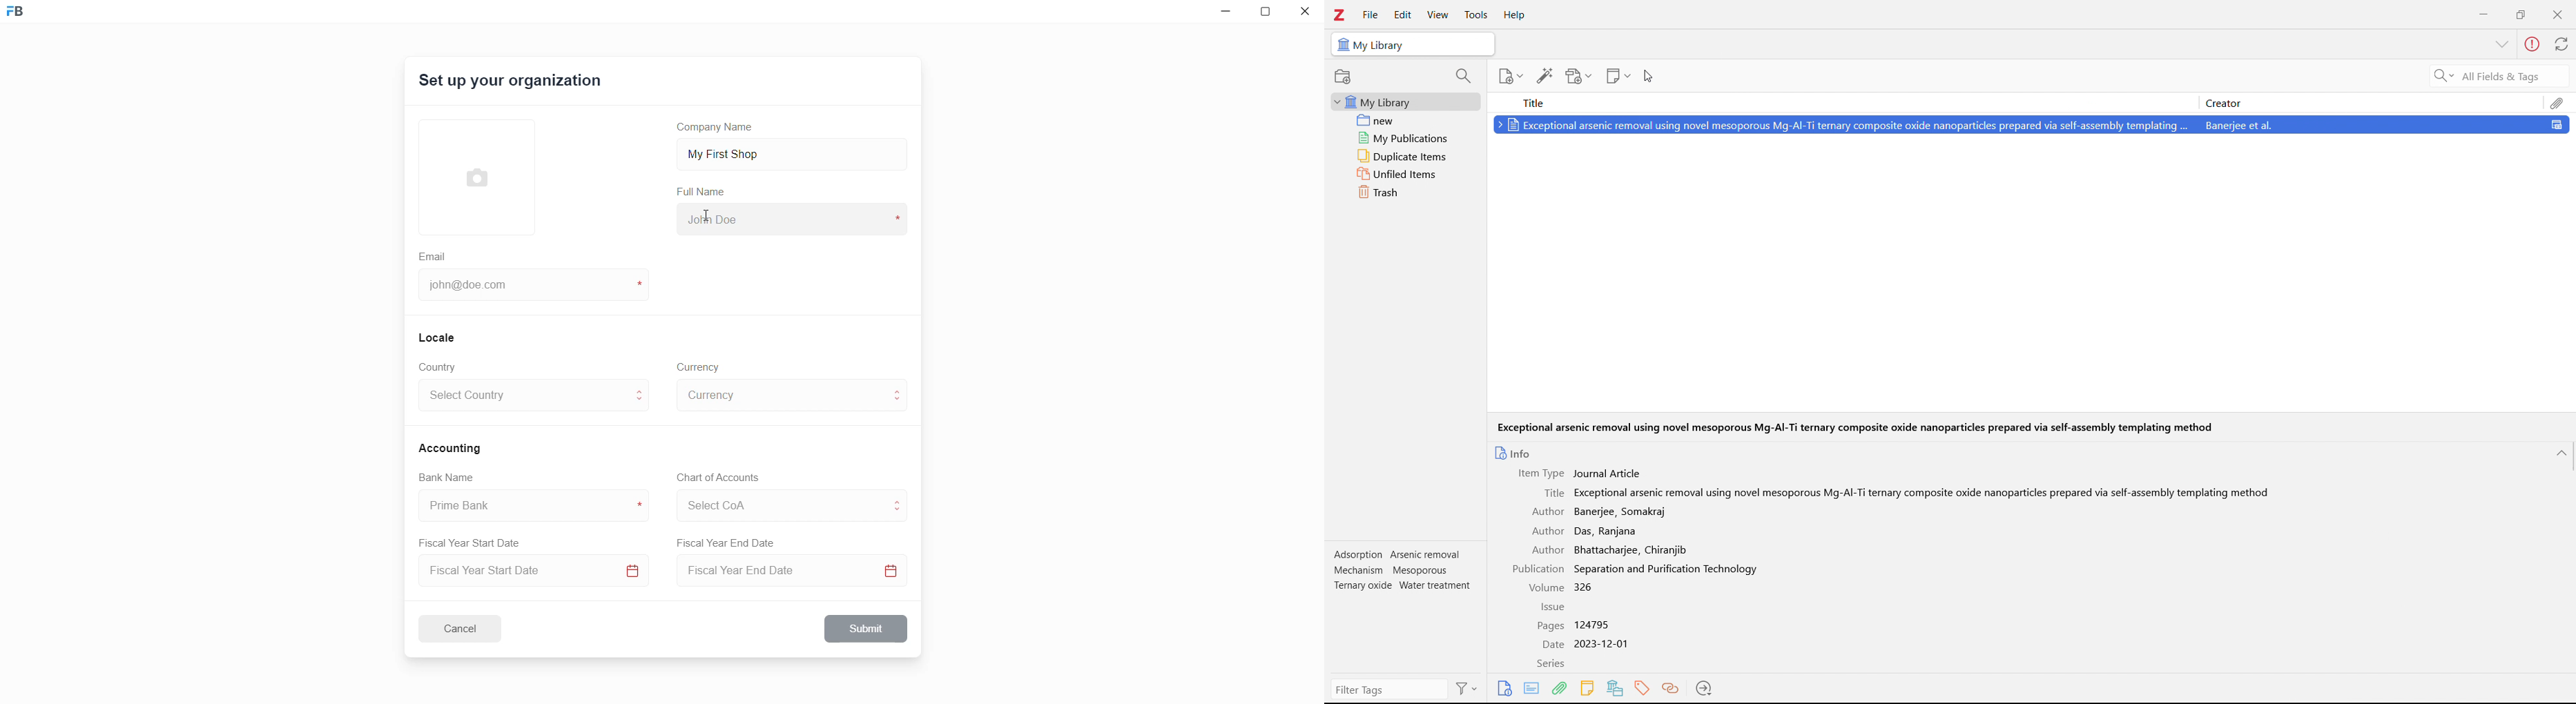 The height and width of the screenshot is (728, 2576). Describe the element at coordinates (1551, 644) in the screenshot. I see `Date` at that location.